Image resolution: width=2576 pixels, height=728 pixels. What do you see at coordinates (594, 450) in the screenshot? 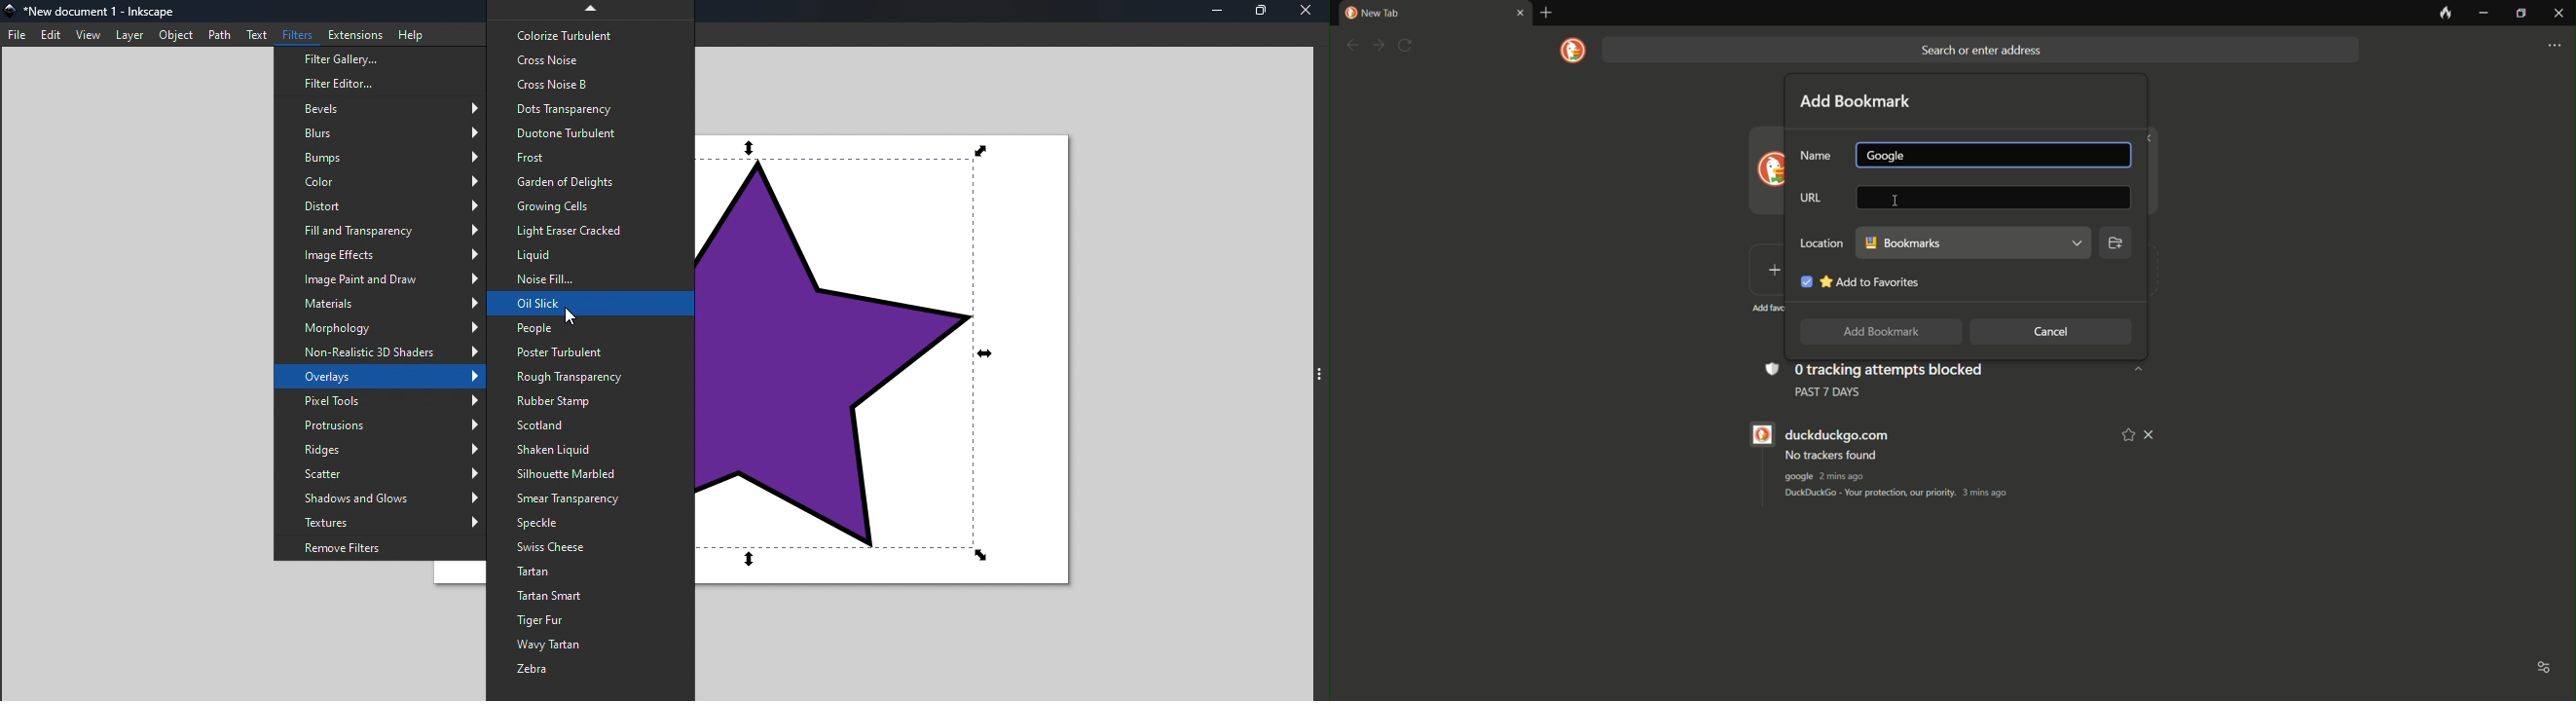
I see `Shaken liquid` at bounding box center [594, 450].